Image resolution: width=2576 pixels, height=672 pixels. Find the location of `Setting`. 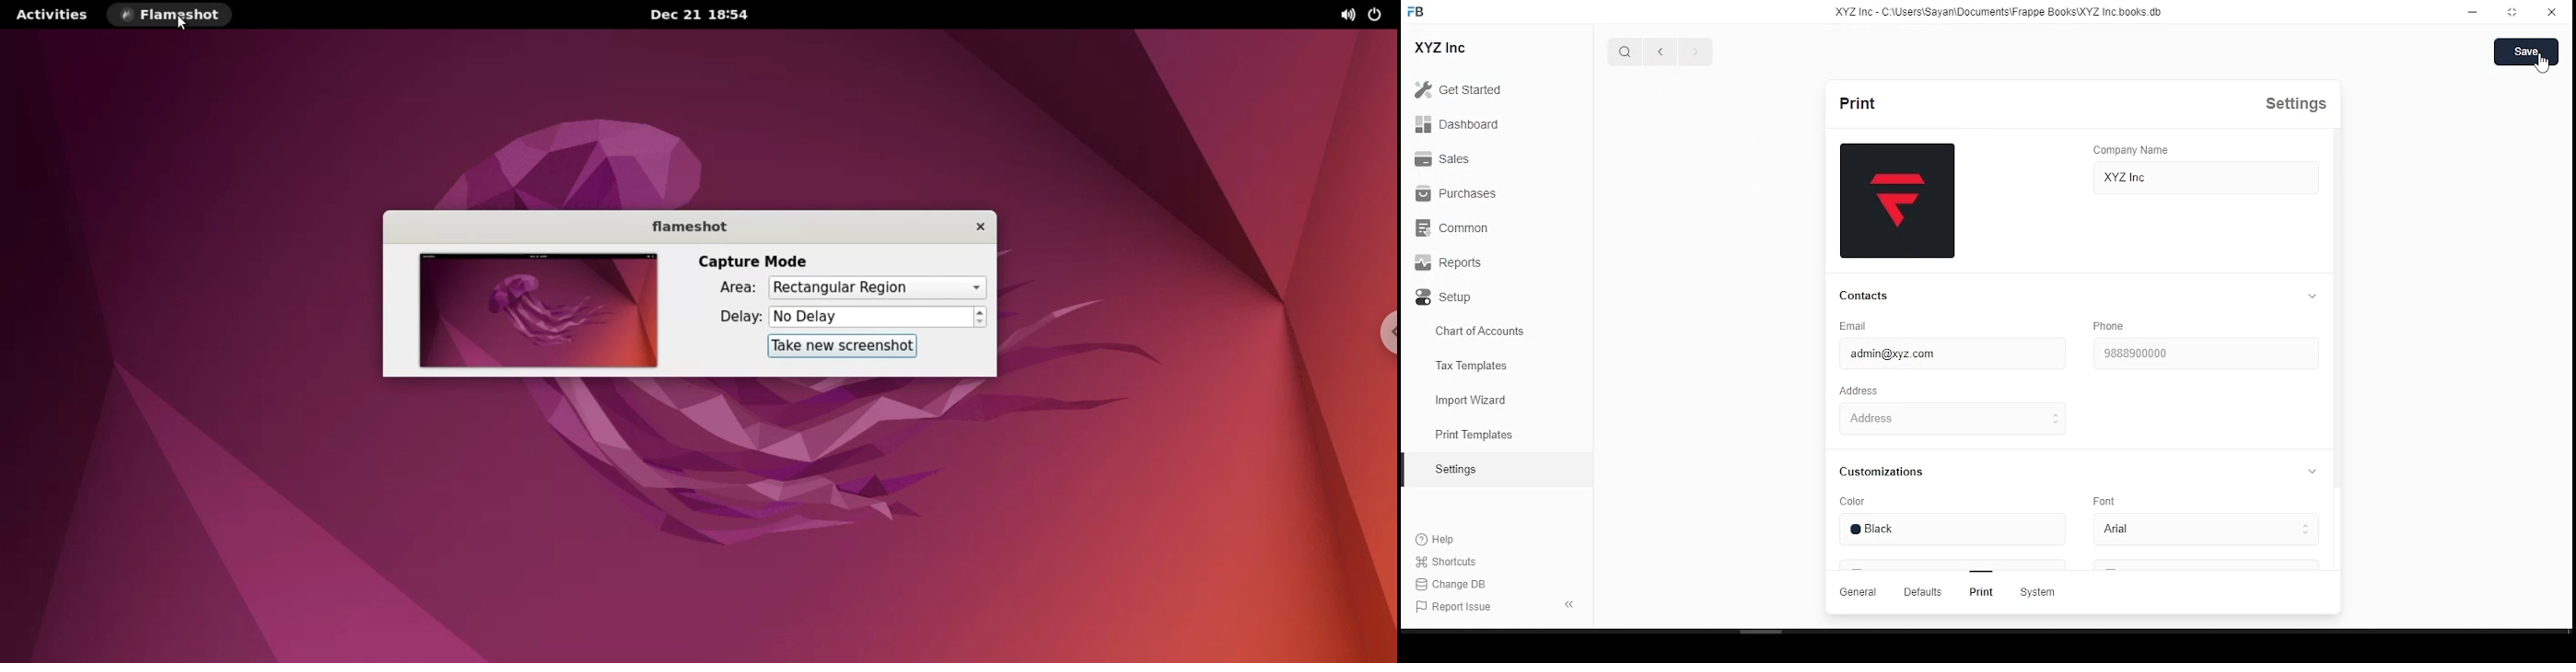

Setting is located at coordinates (1455, 469).